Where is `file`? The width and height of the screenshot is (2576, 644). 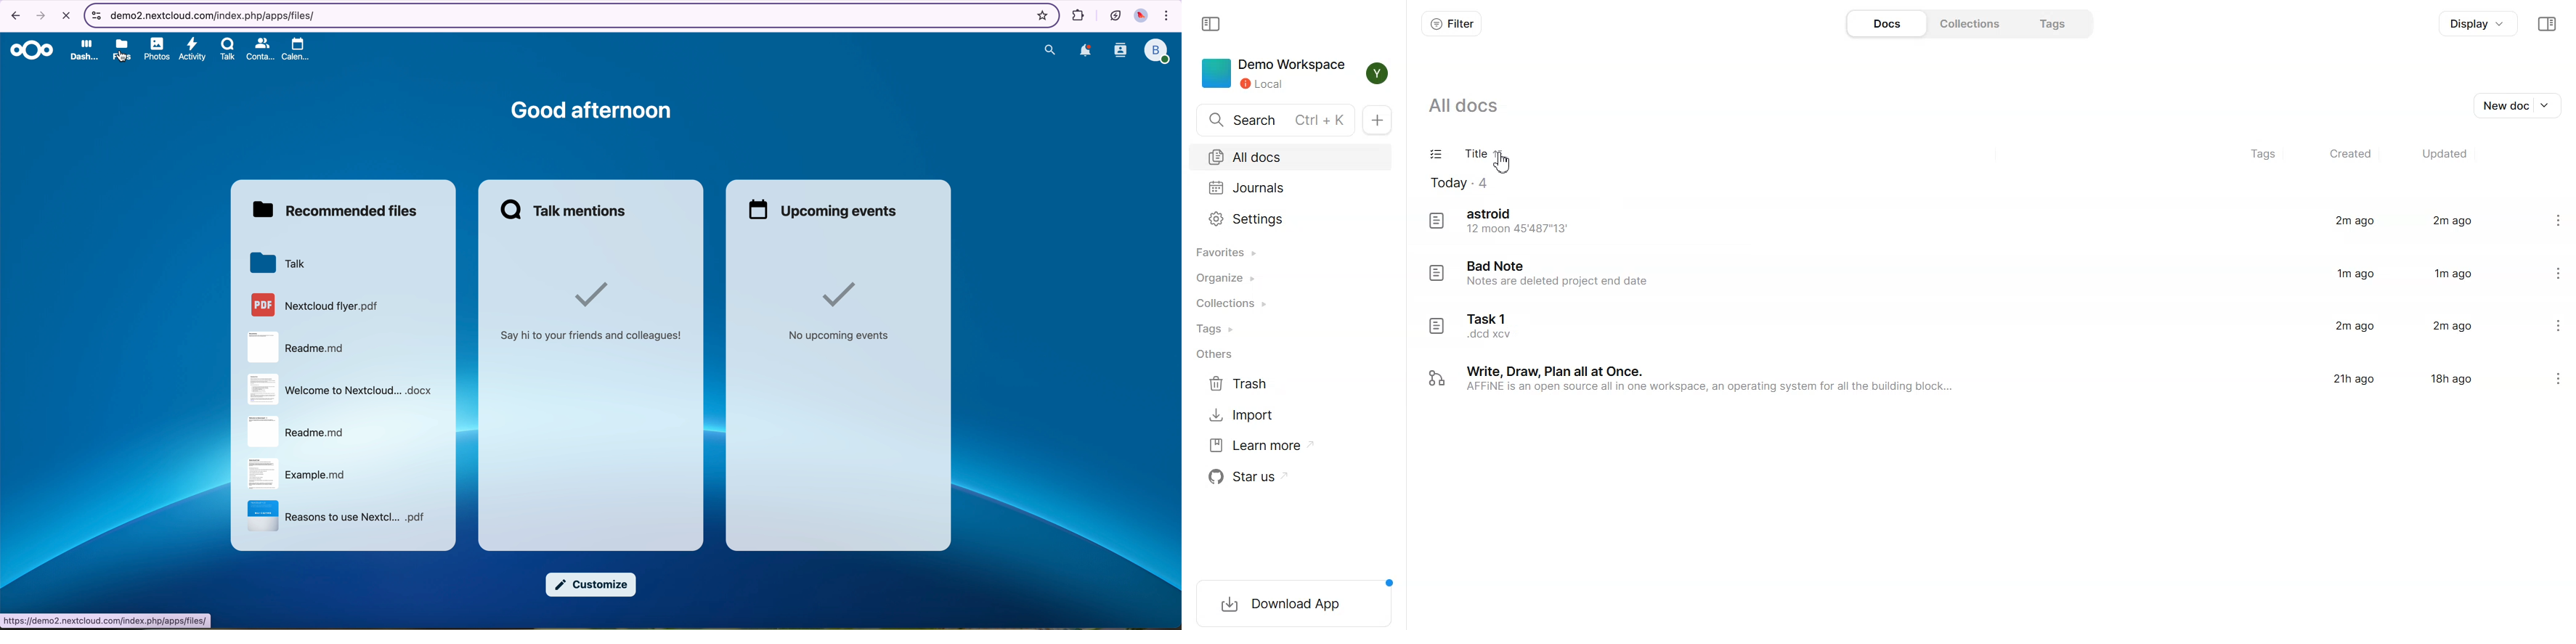
file is located at coordinates (295, 347).